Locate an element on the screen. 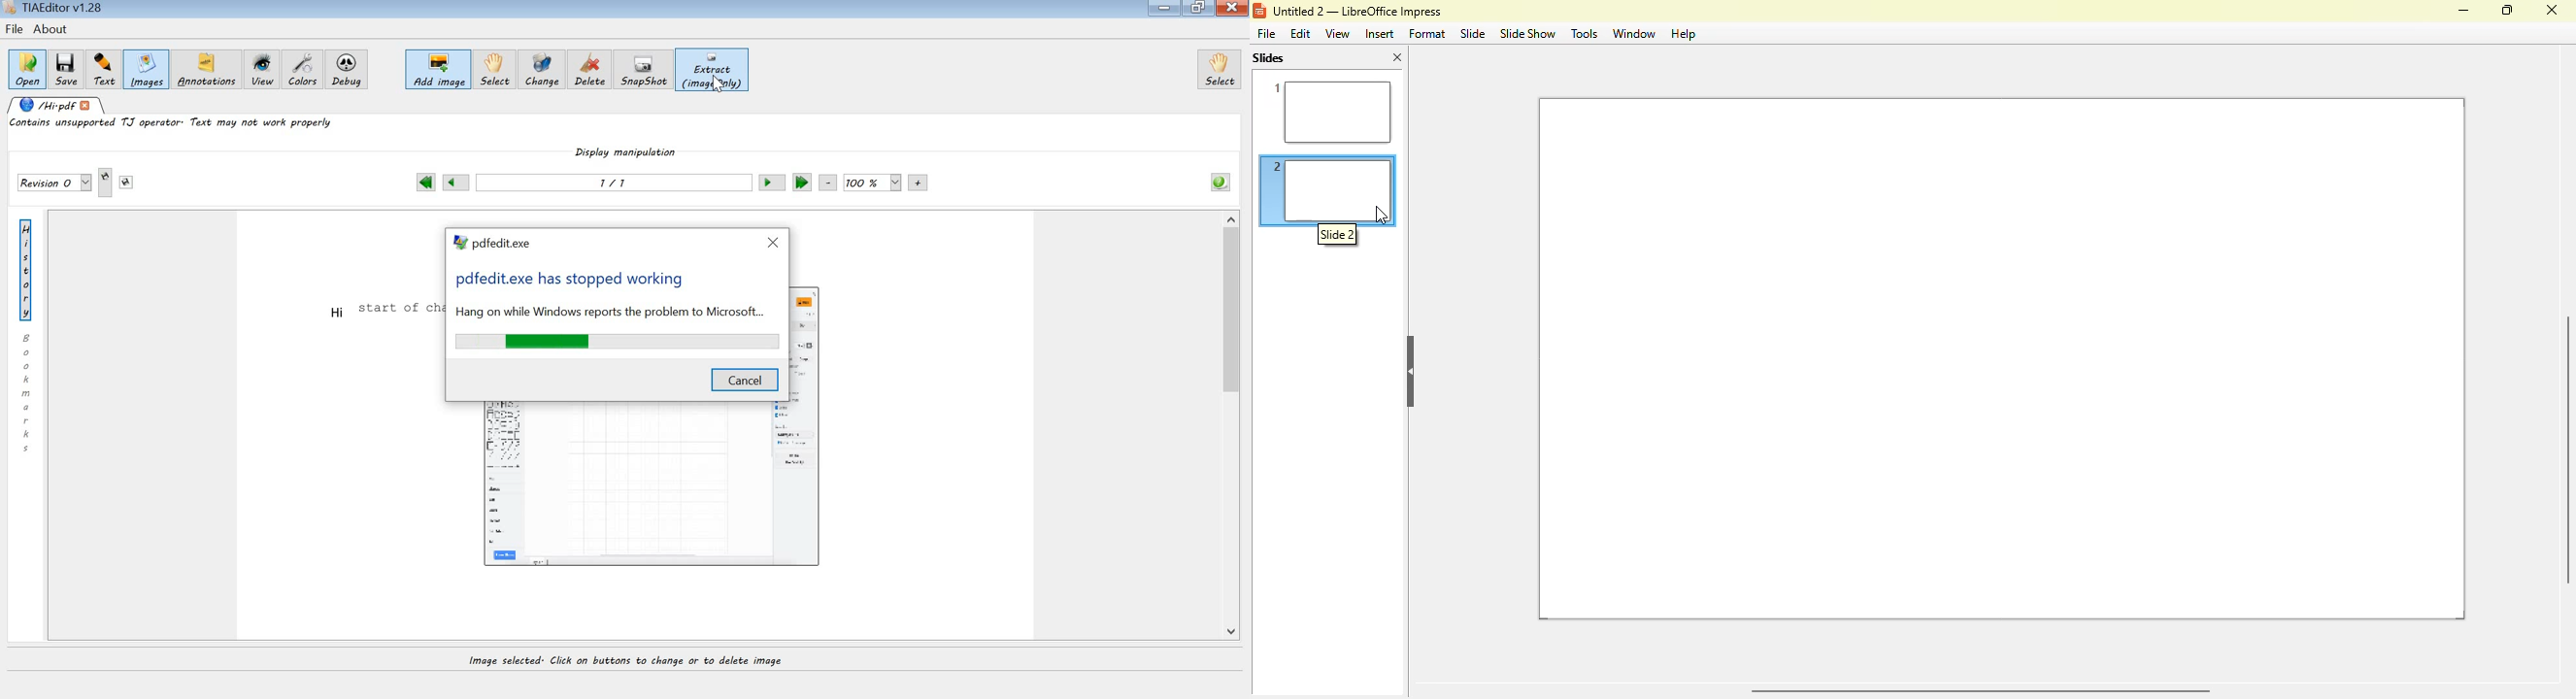 This screenshot has height=700, width=2576. slide show is located at coordinates (1526, 33).